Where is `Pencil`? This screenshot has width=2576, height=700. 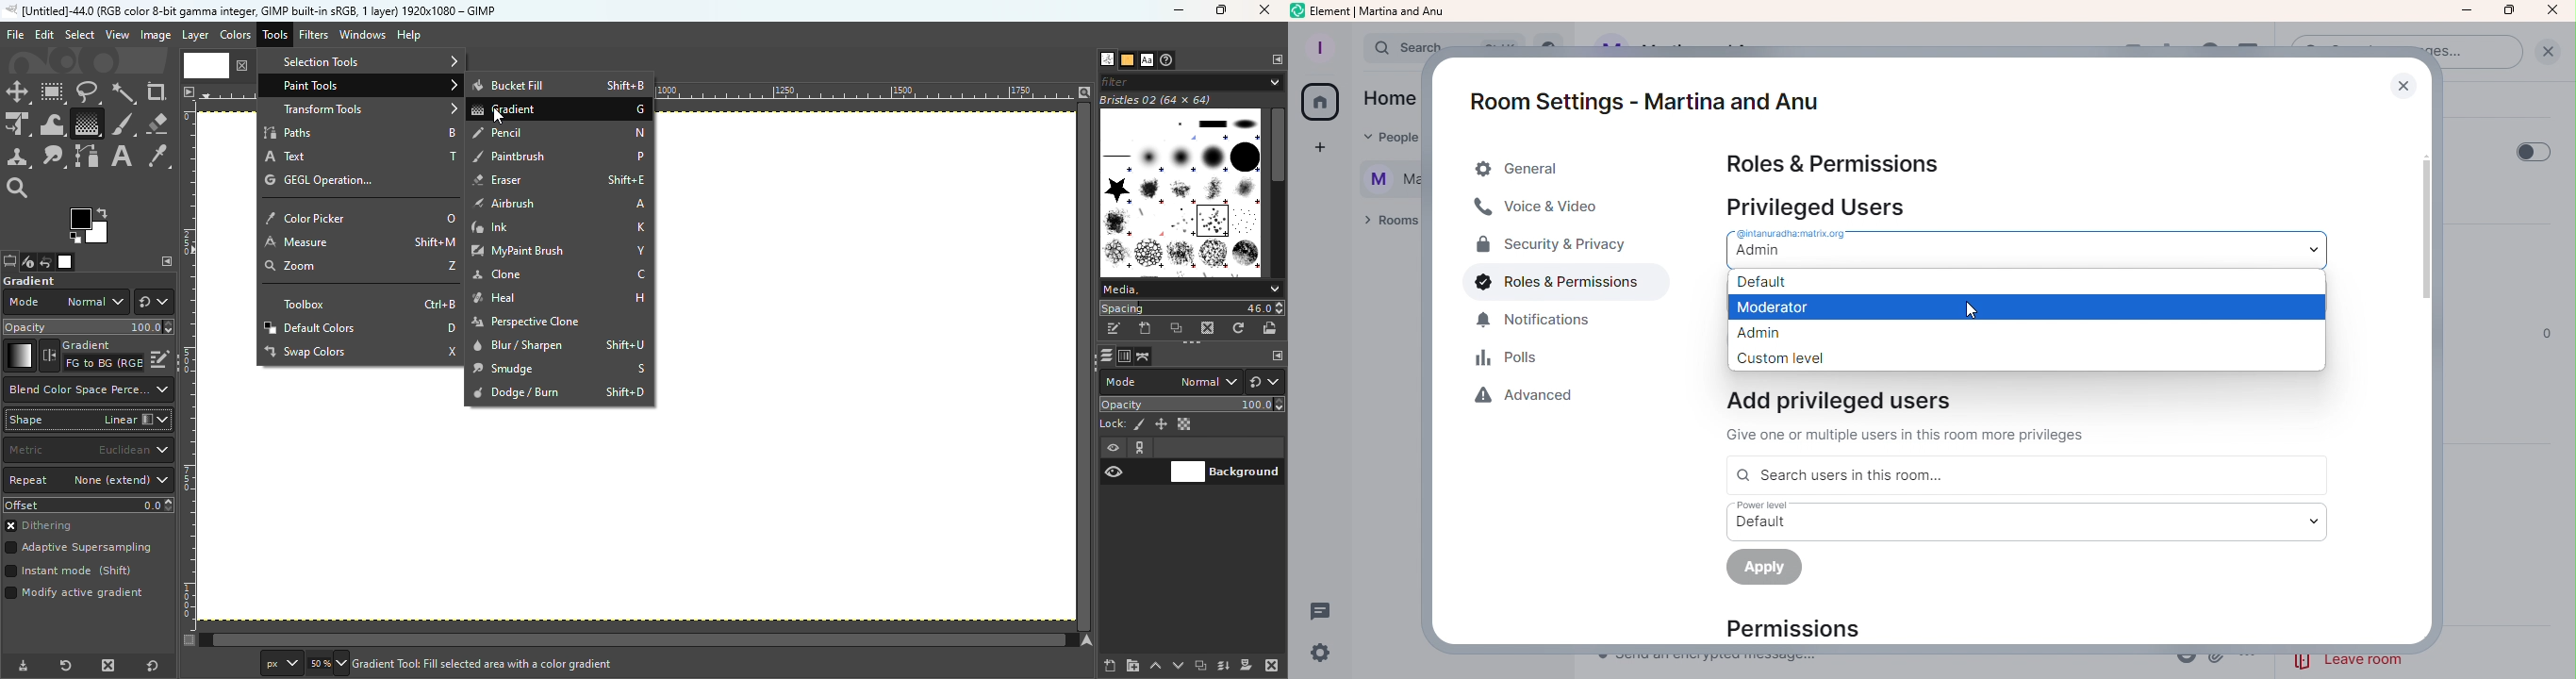 Pencil is located at coordinates (557, 134).